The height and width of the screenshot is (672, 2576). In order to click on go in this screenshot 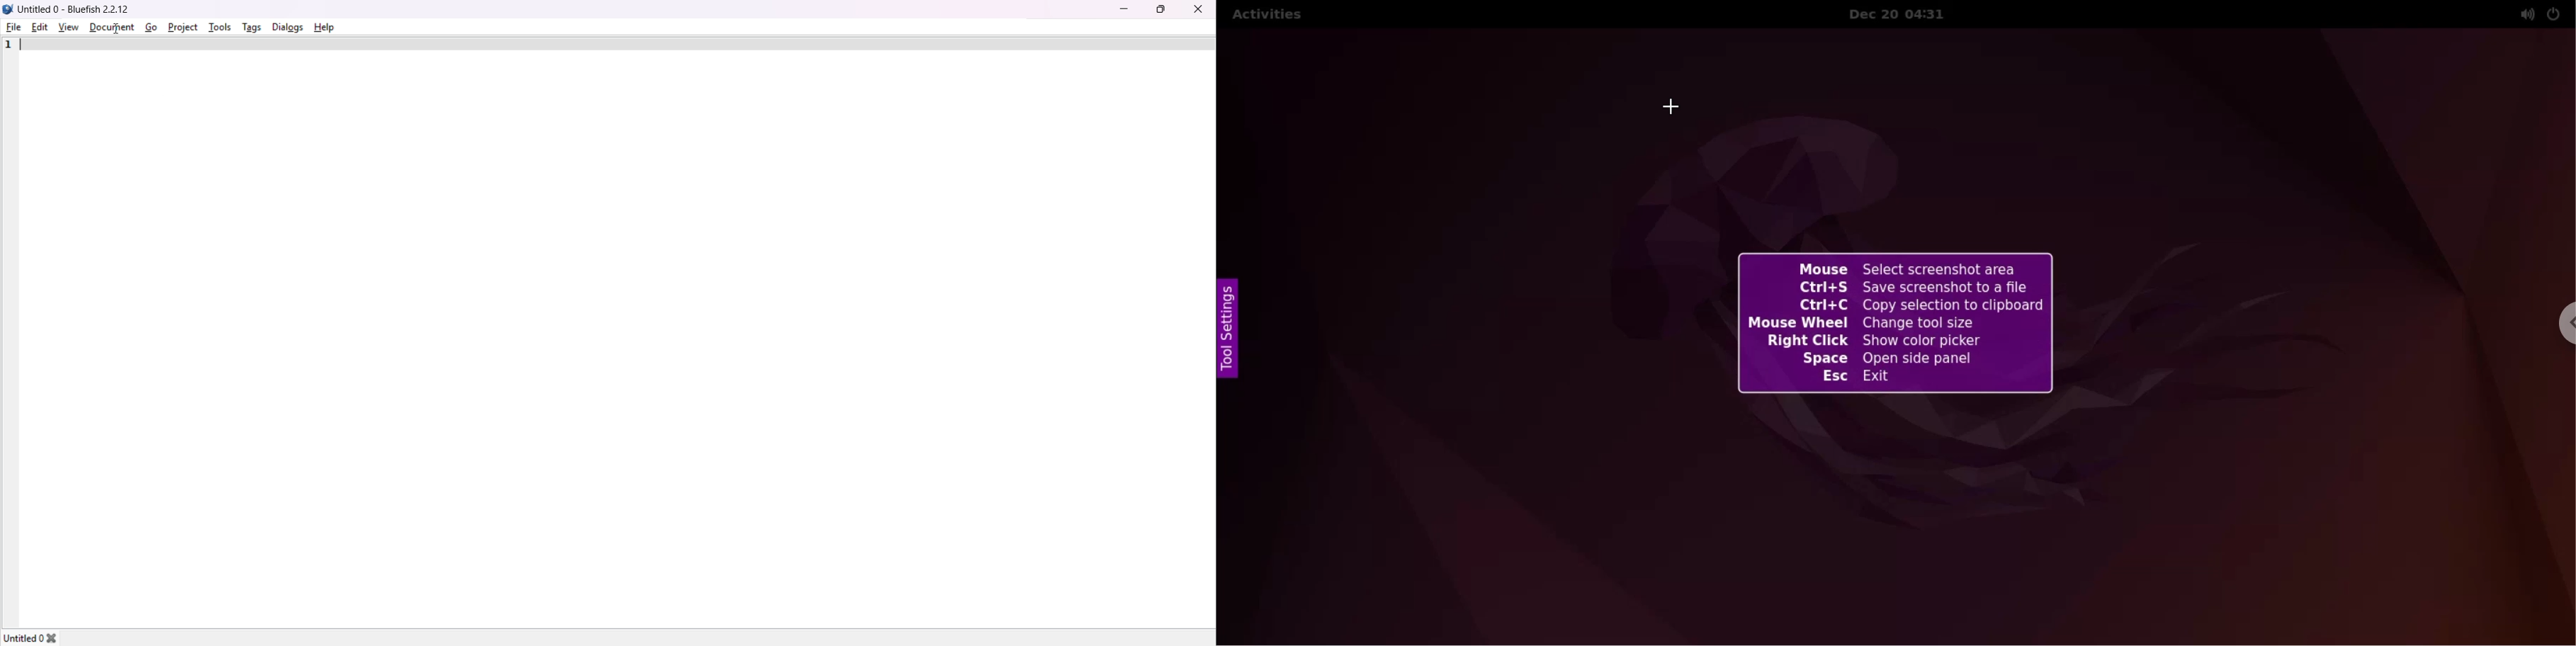, I will do `click(150, 27)`.